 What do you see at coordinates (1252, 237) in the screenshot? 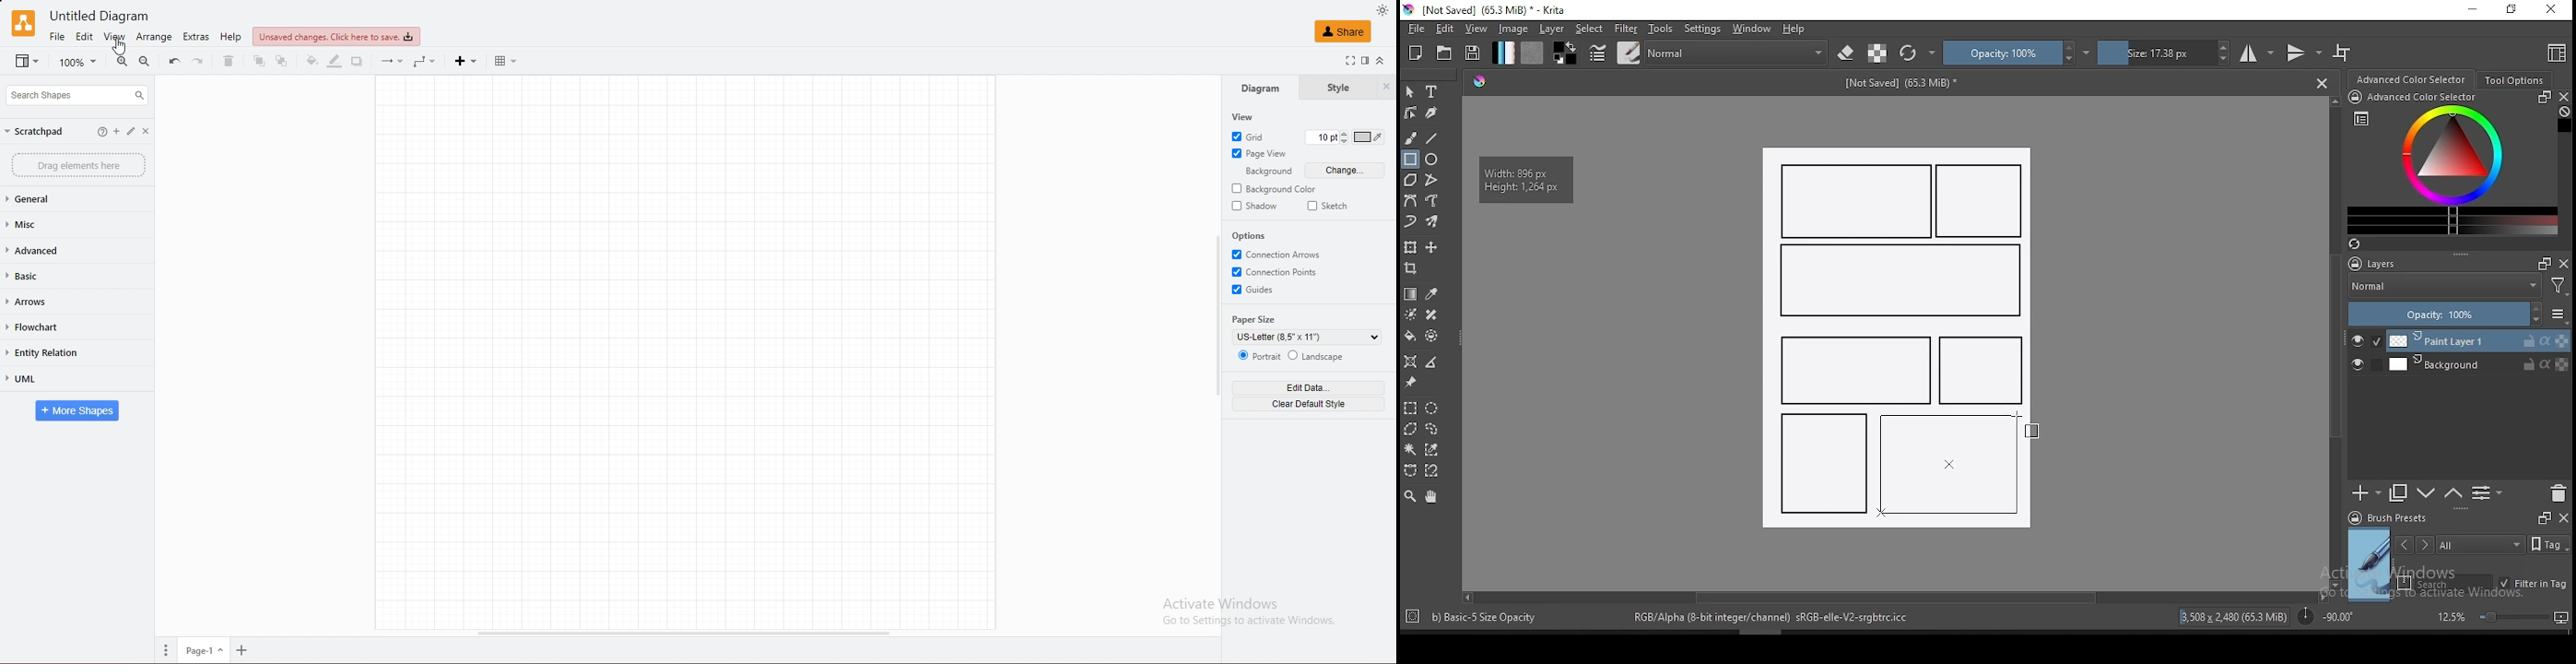
I see `options` at bounding box center [1252, 237].